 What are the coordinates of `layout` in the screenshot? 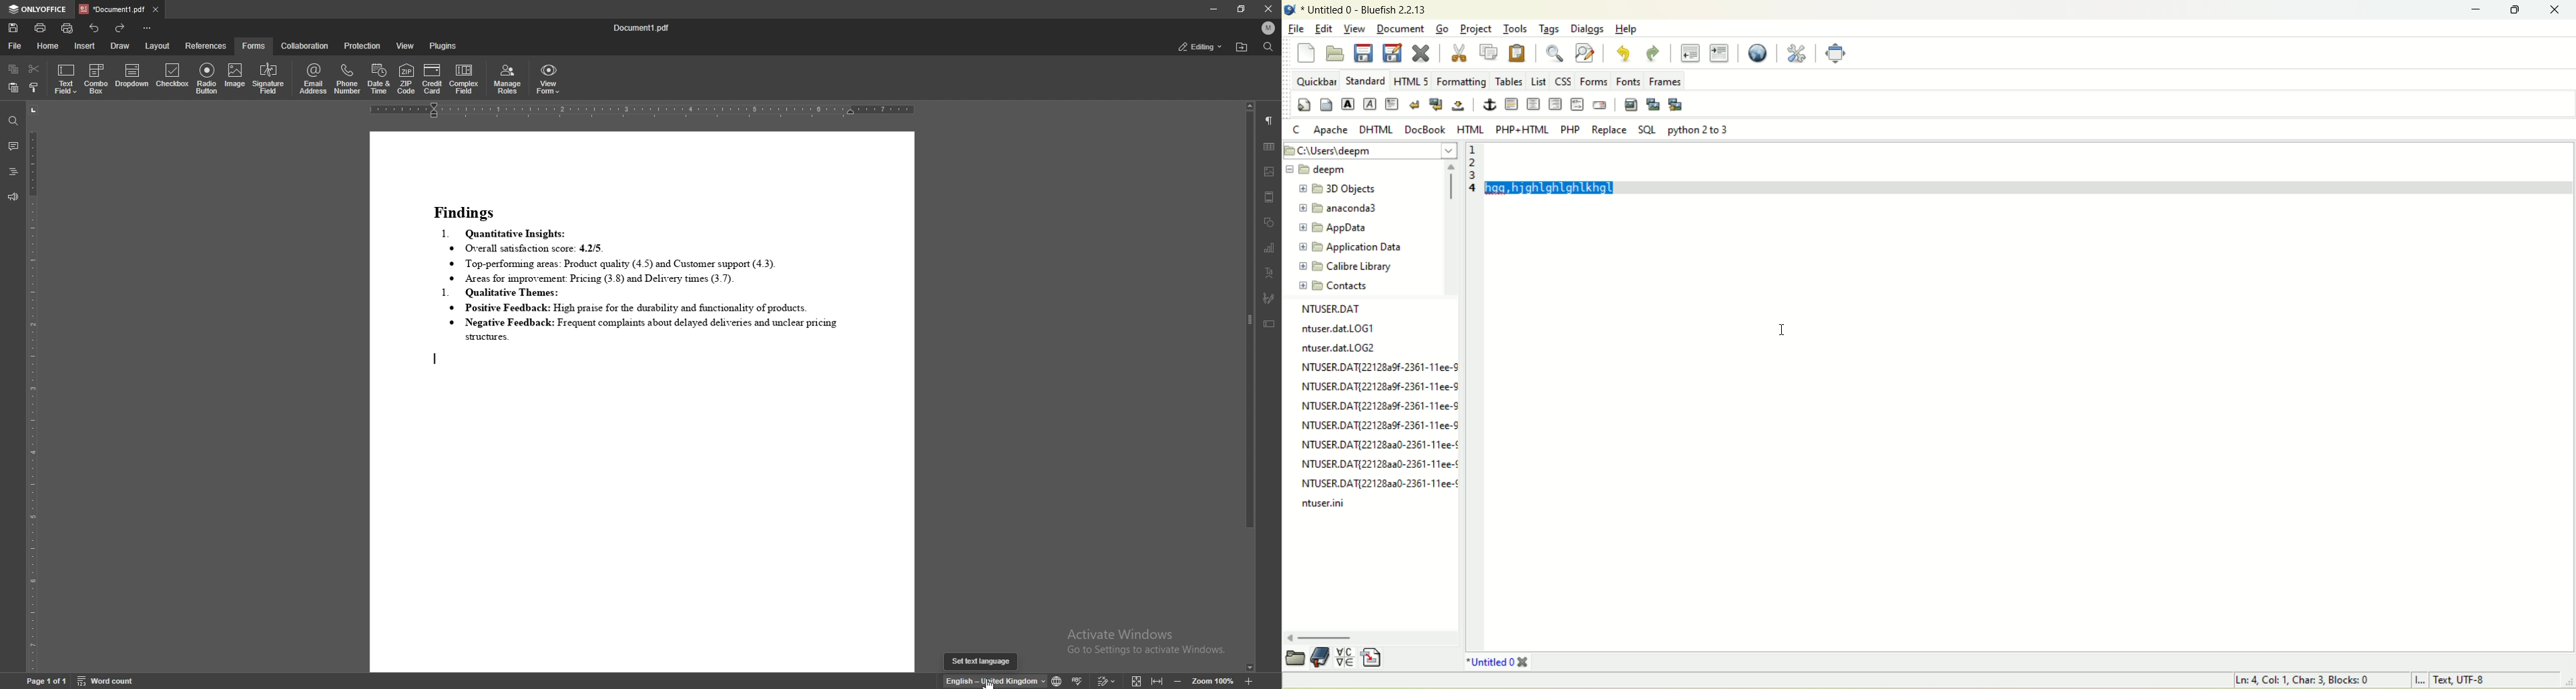 It's located at (158, 45).